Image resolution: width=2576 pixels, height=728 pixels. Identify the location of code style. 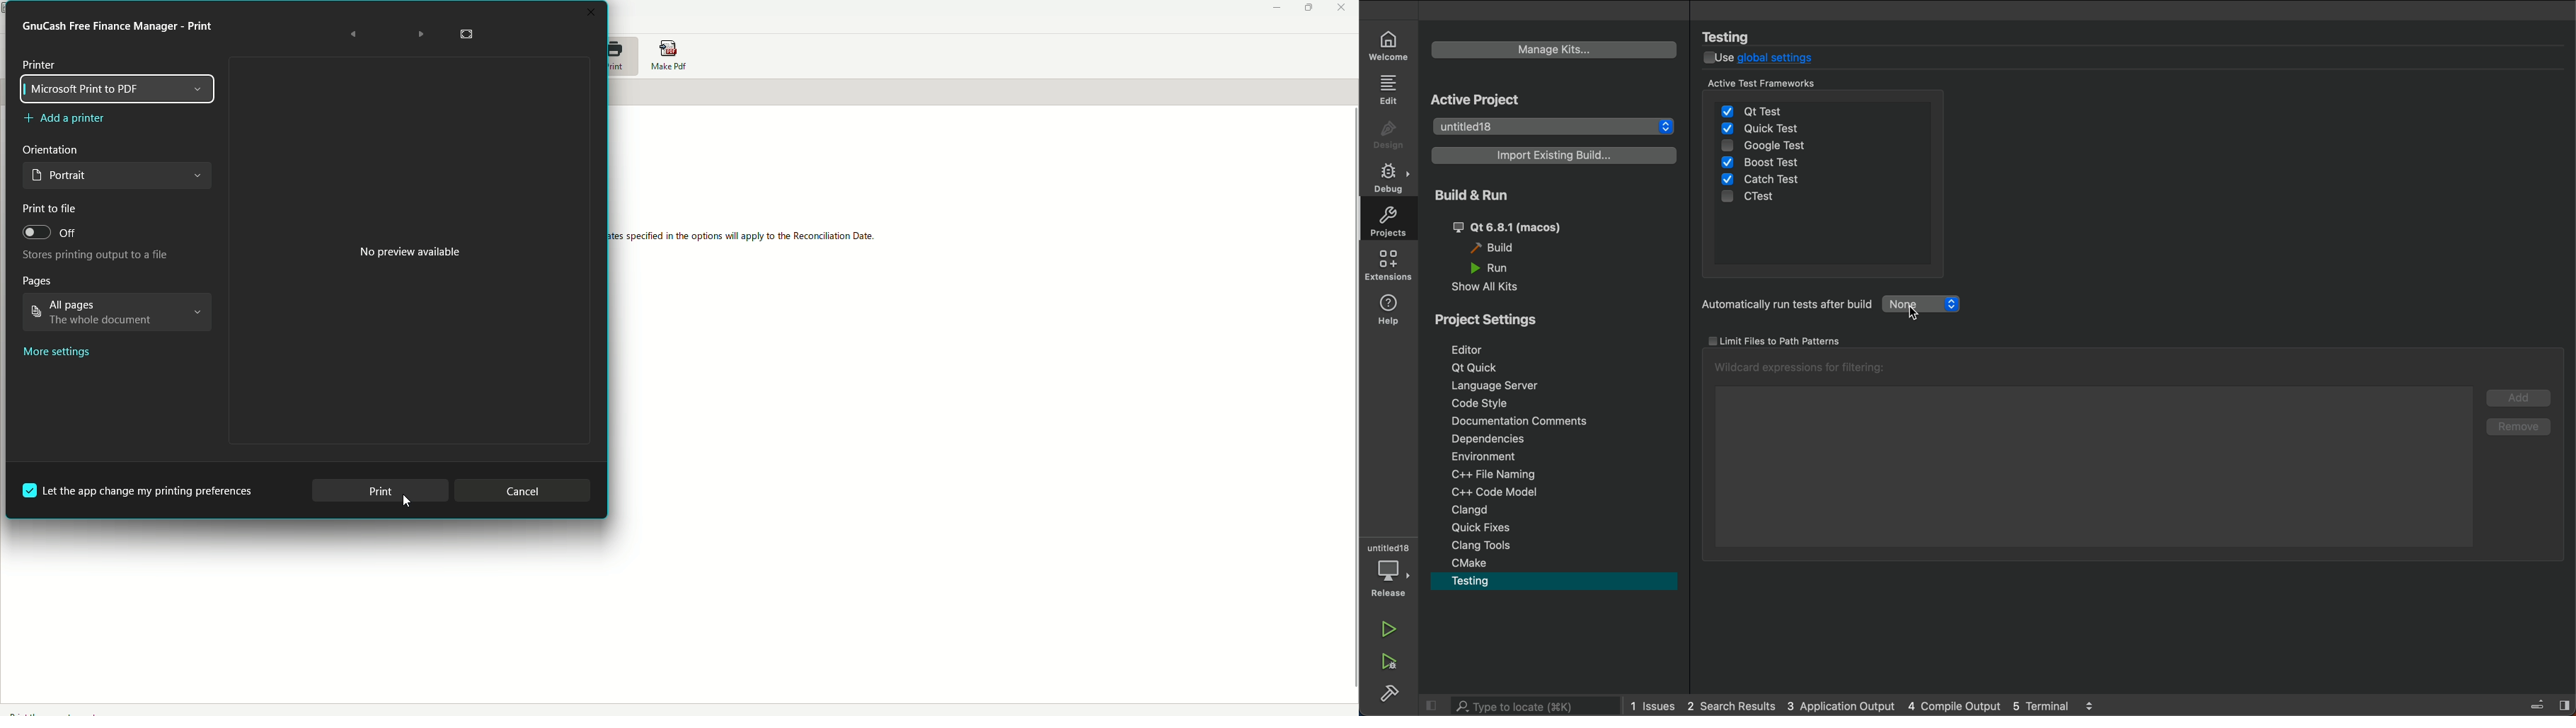
(1488, 405).